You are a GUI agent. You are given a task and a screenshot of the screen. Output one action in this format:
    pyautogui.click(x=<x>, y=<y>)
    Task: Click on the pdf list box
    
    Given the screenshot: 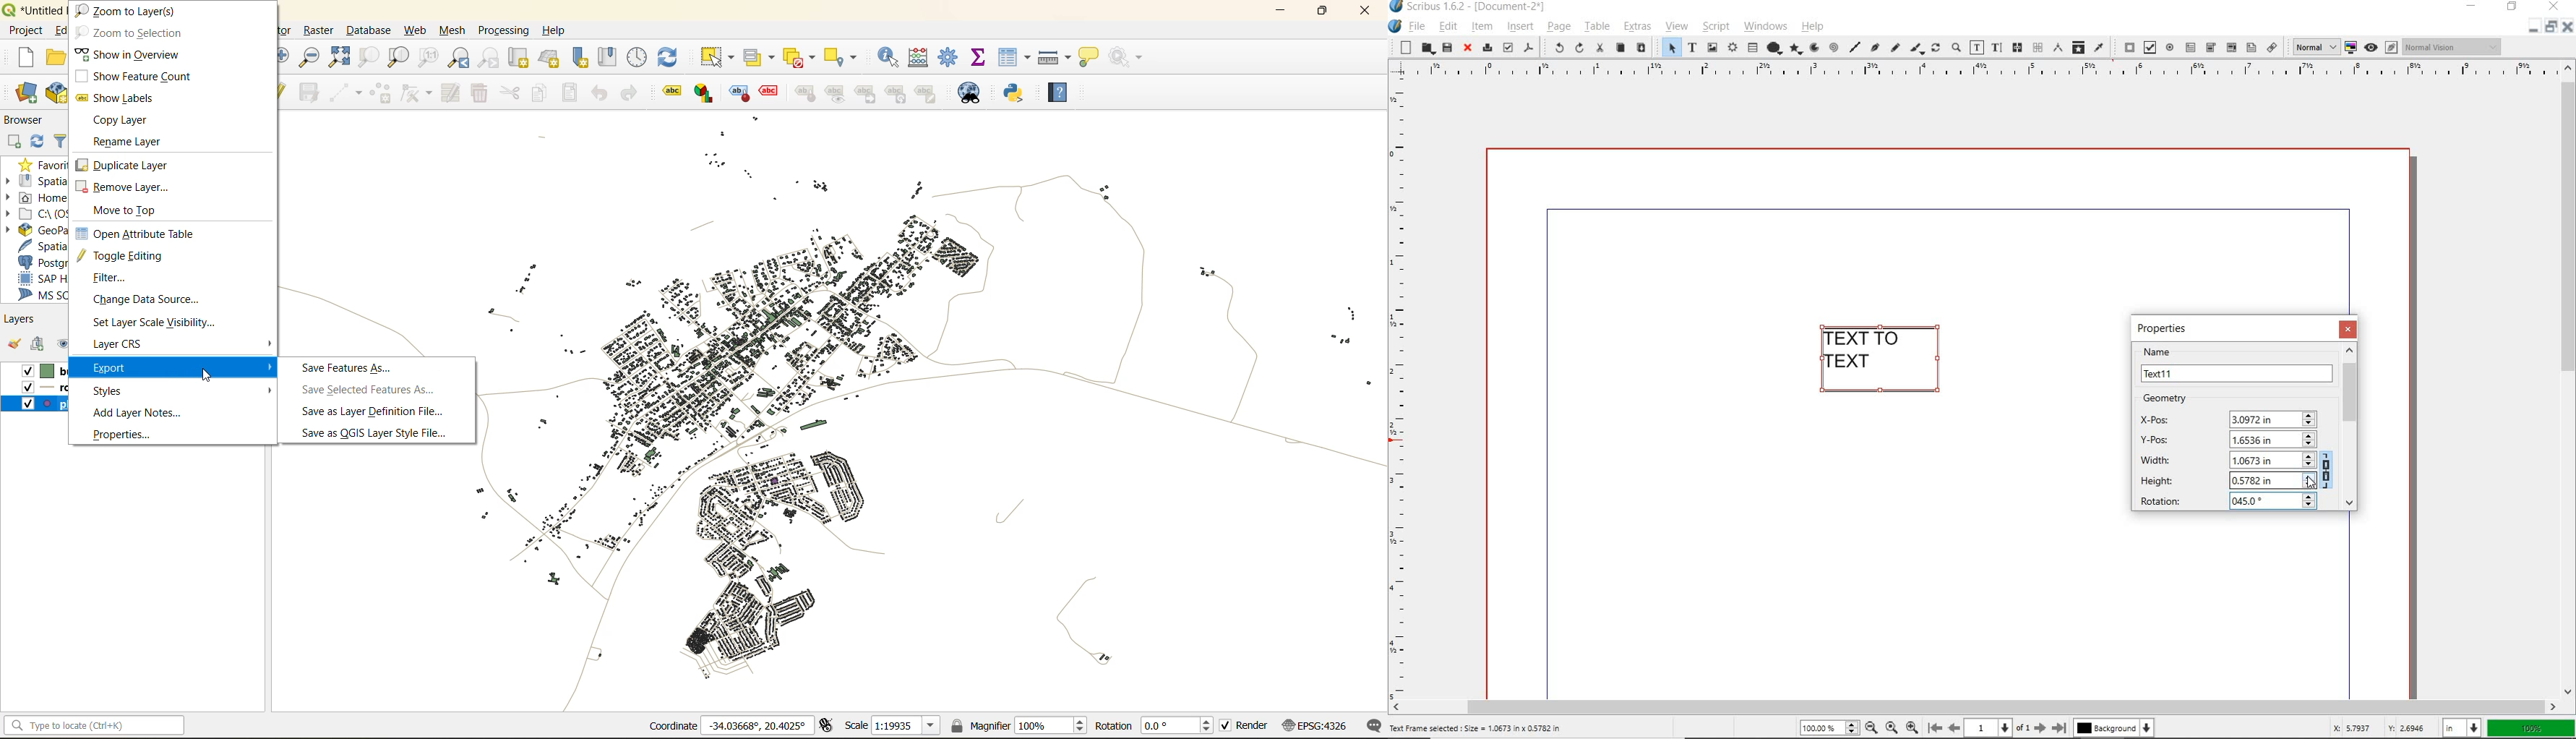 What is the action you would take?
    pyautogui.click(x=2251, y=48)
    